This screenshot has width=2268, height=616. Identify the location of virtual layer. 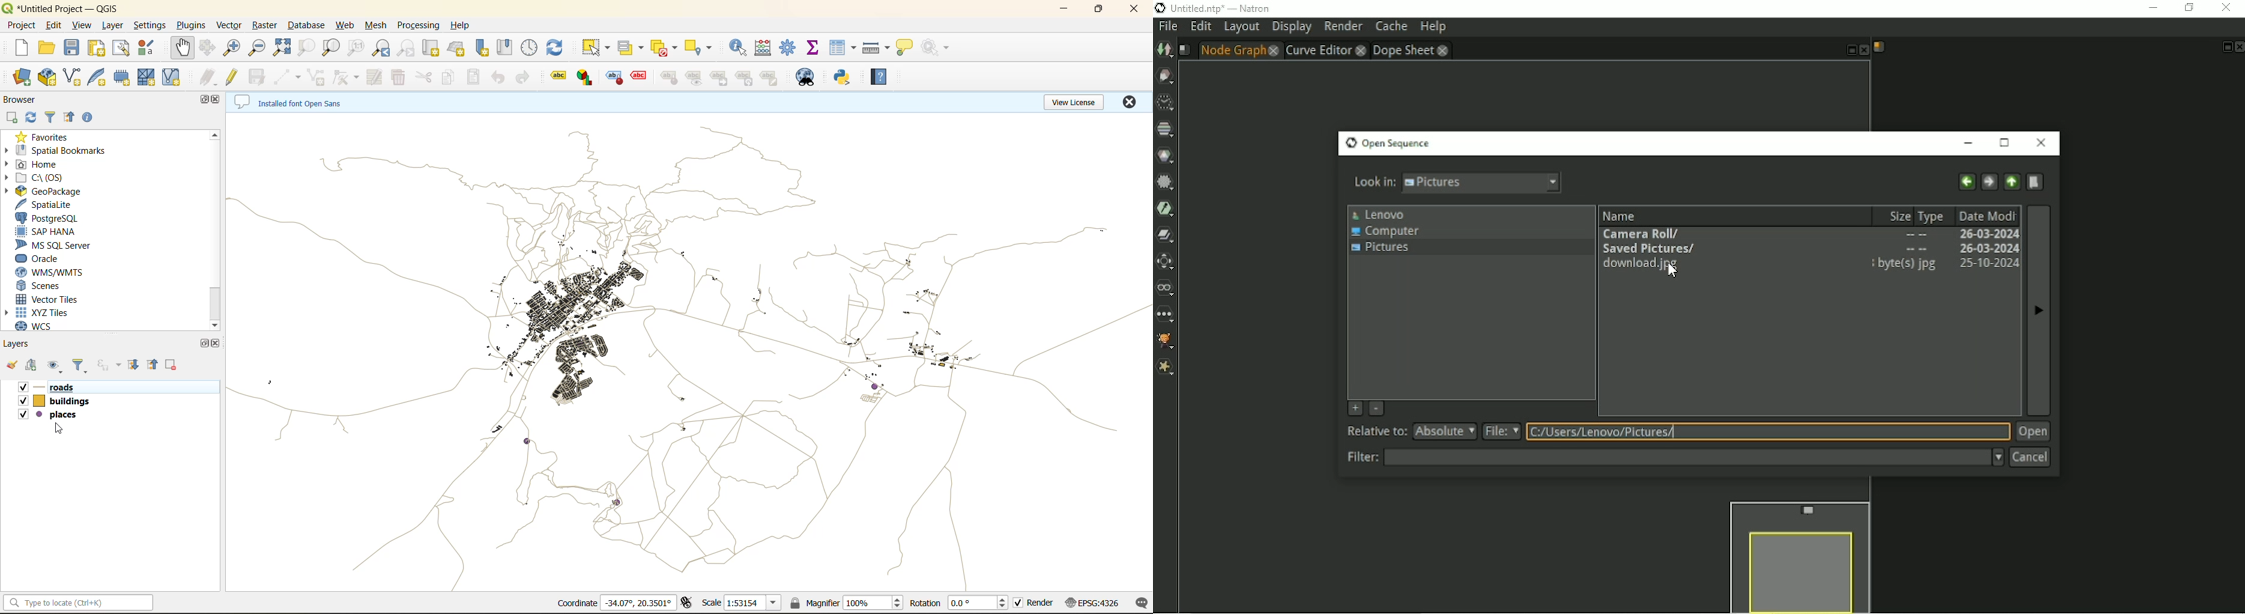
(177, 78).